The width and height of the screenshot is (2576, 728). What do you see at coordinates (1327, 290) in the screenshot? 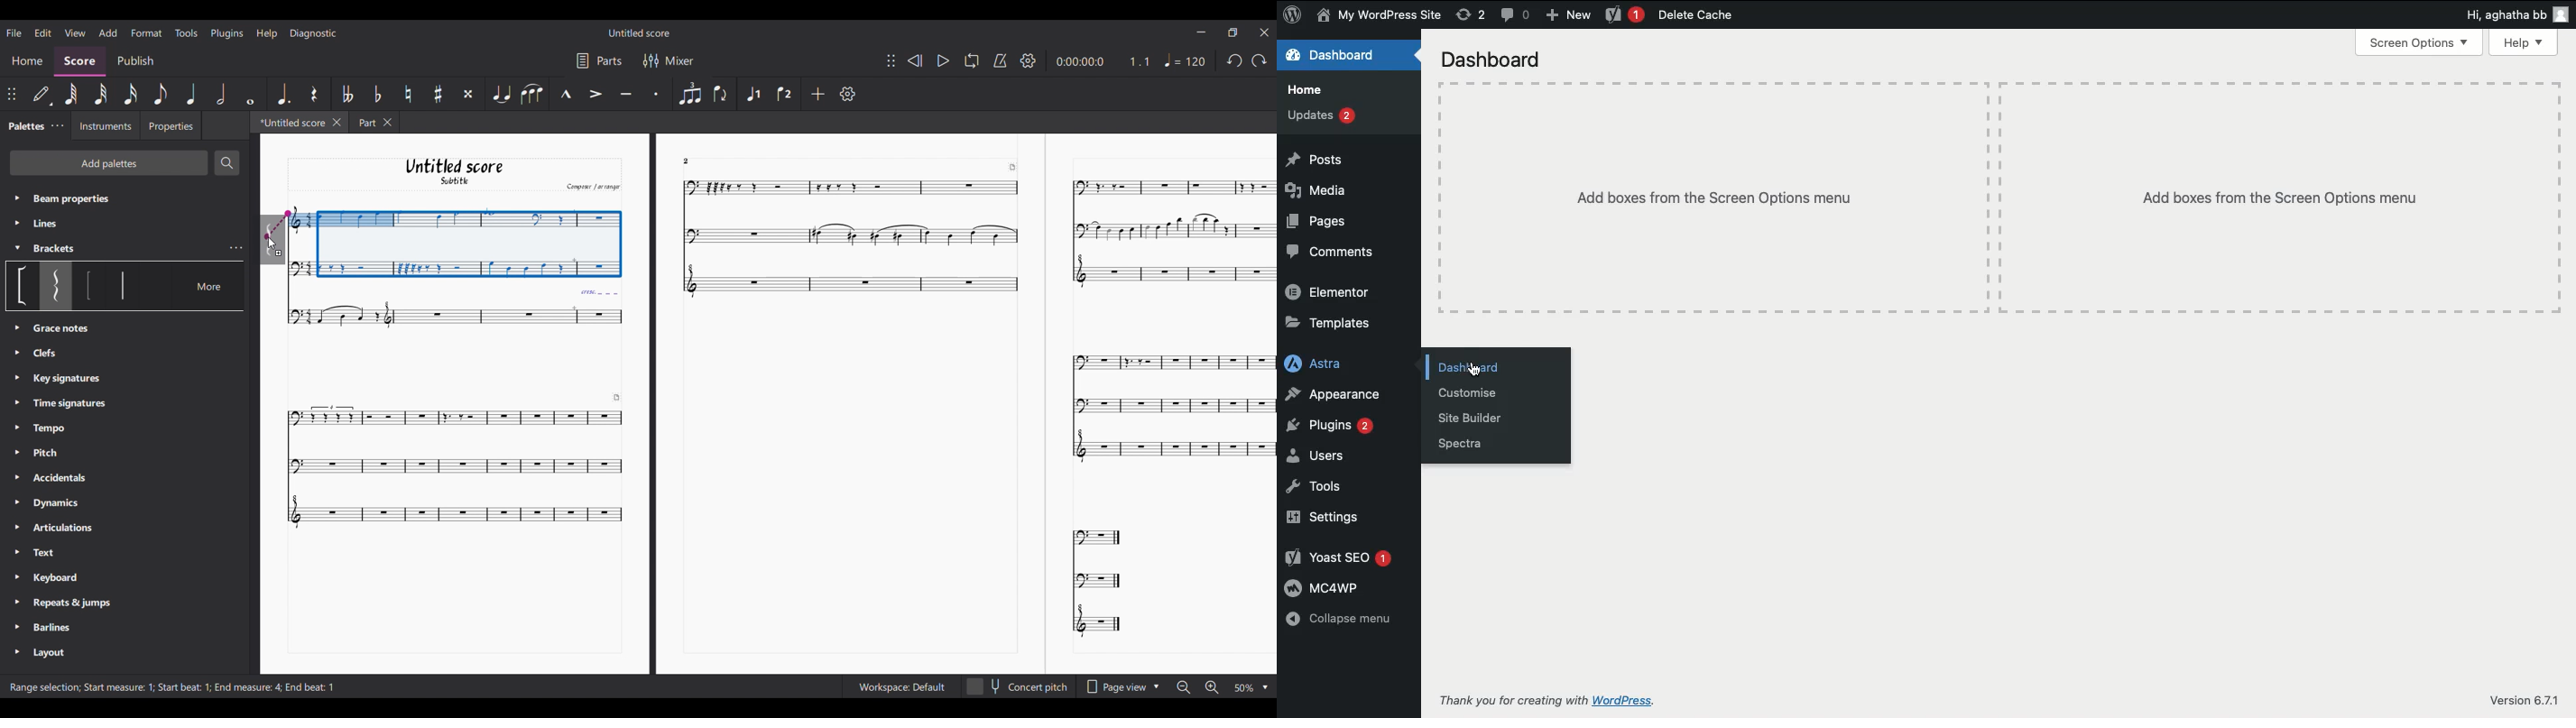
I see `Elementor` at bounding box center [1327, 290].